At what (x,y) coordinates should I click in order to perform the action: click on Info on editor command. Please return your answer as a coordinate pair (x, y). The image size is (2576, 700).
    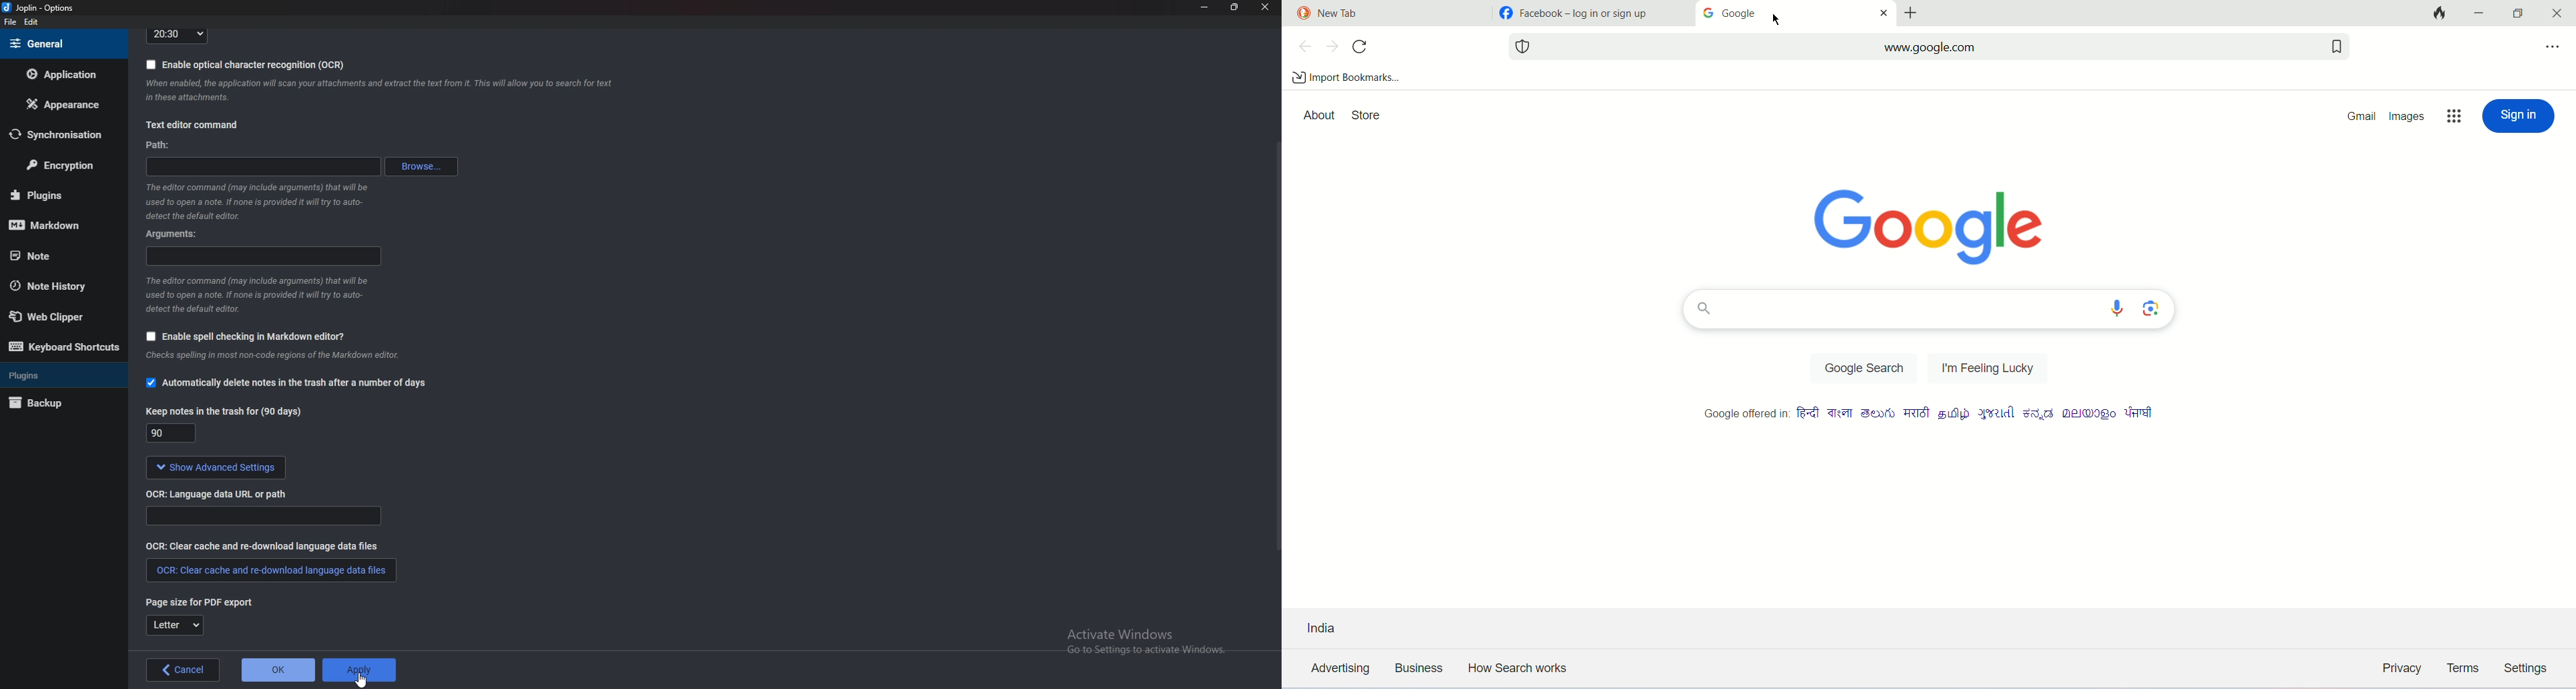
    Looking at the image, I should click on (253, 201).